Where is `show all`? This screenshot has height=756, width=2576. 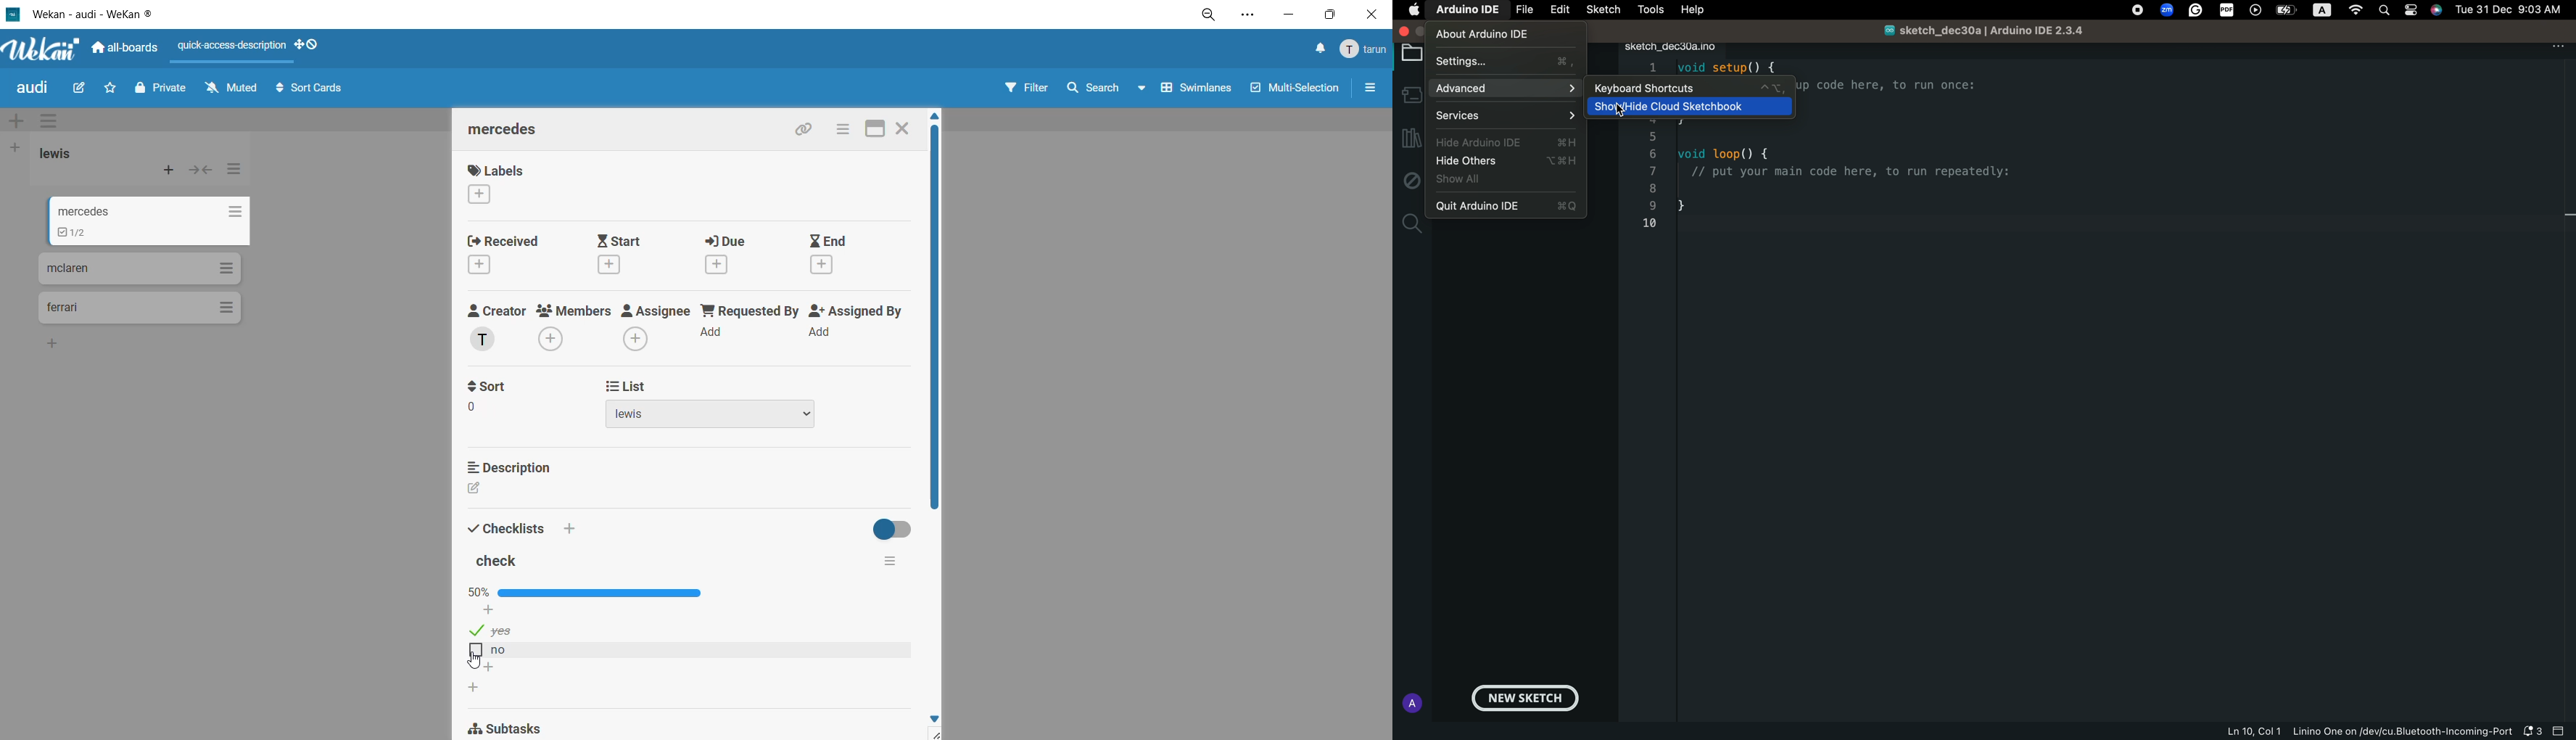 show all is located at coordinates (1506, 181).